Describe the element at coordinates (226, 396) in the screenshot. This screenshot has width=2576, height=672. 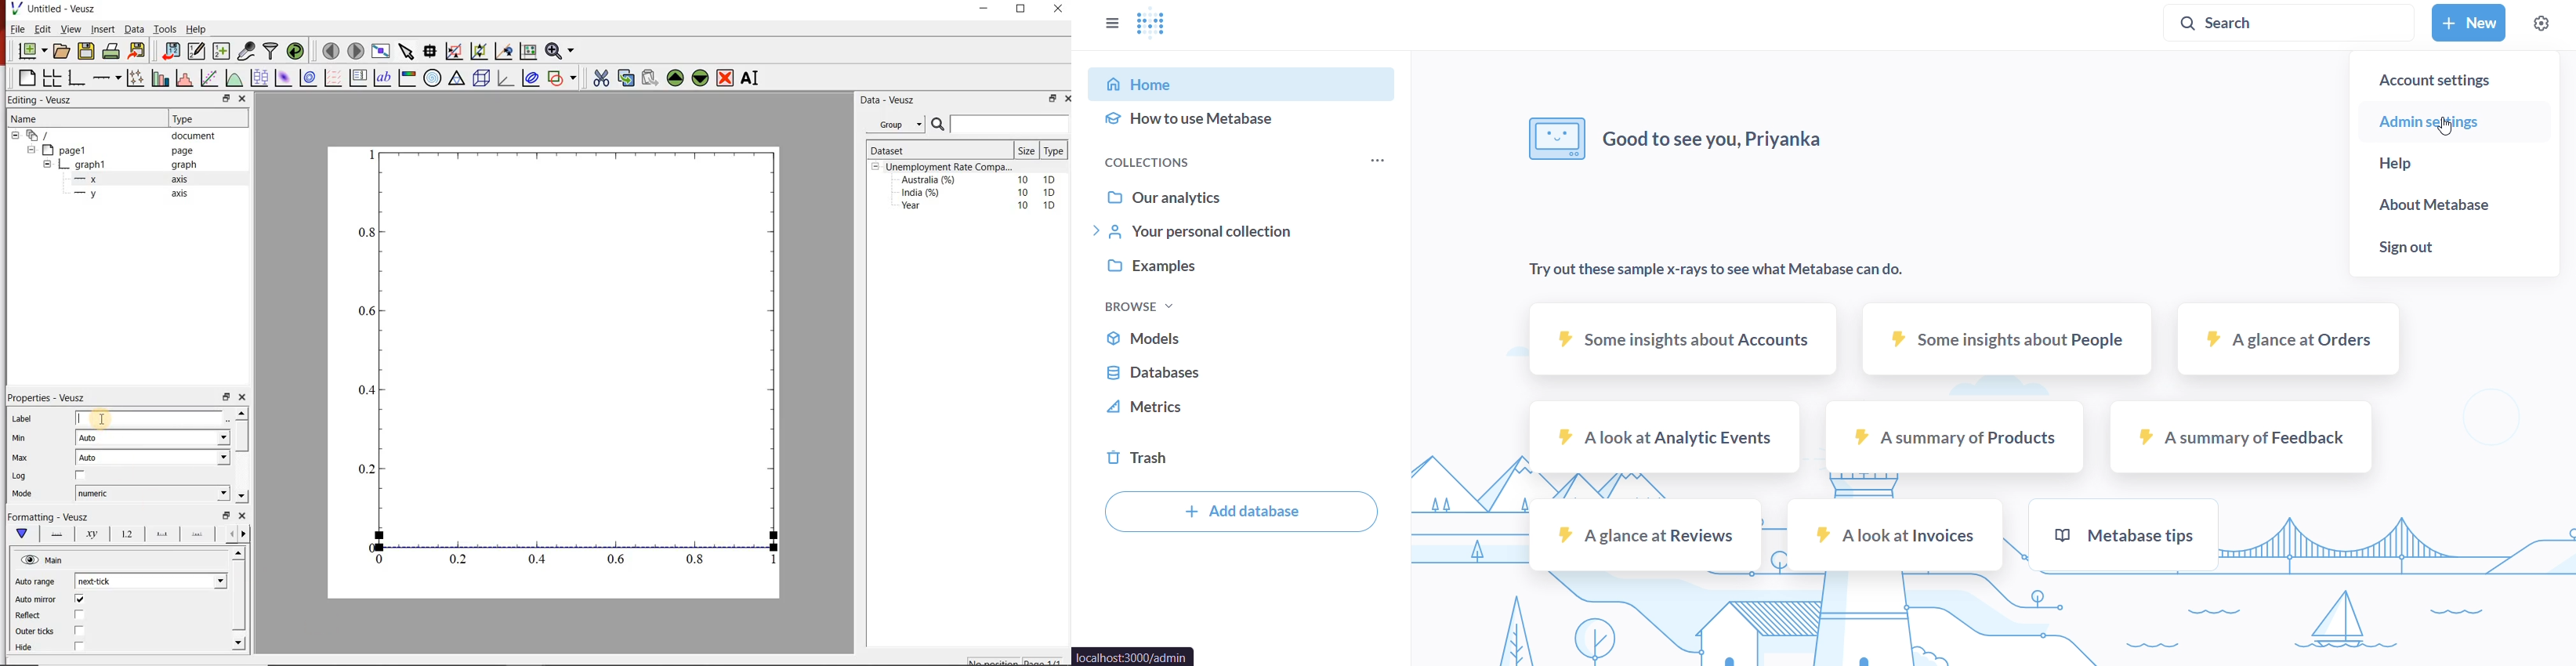
I see `minimise` at that location.